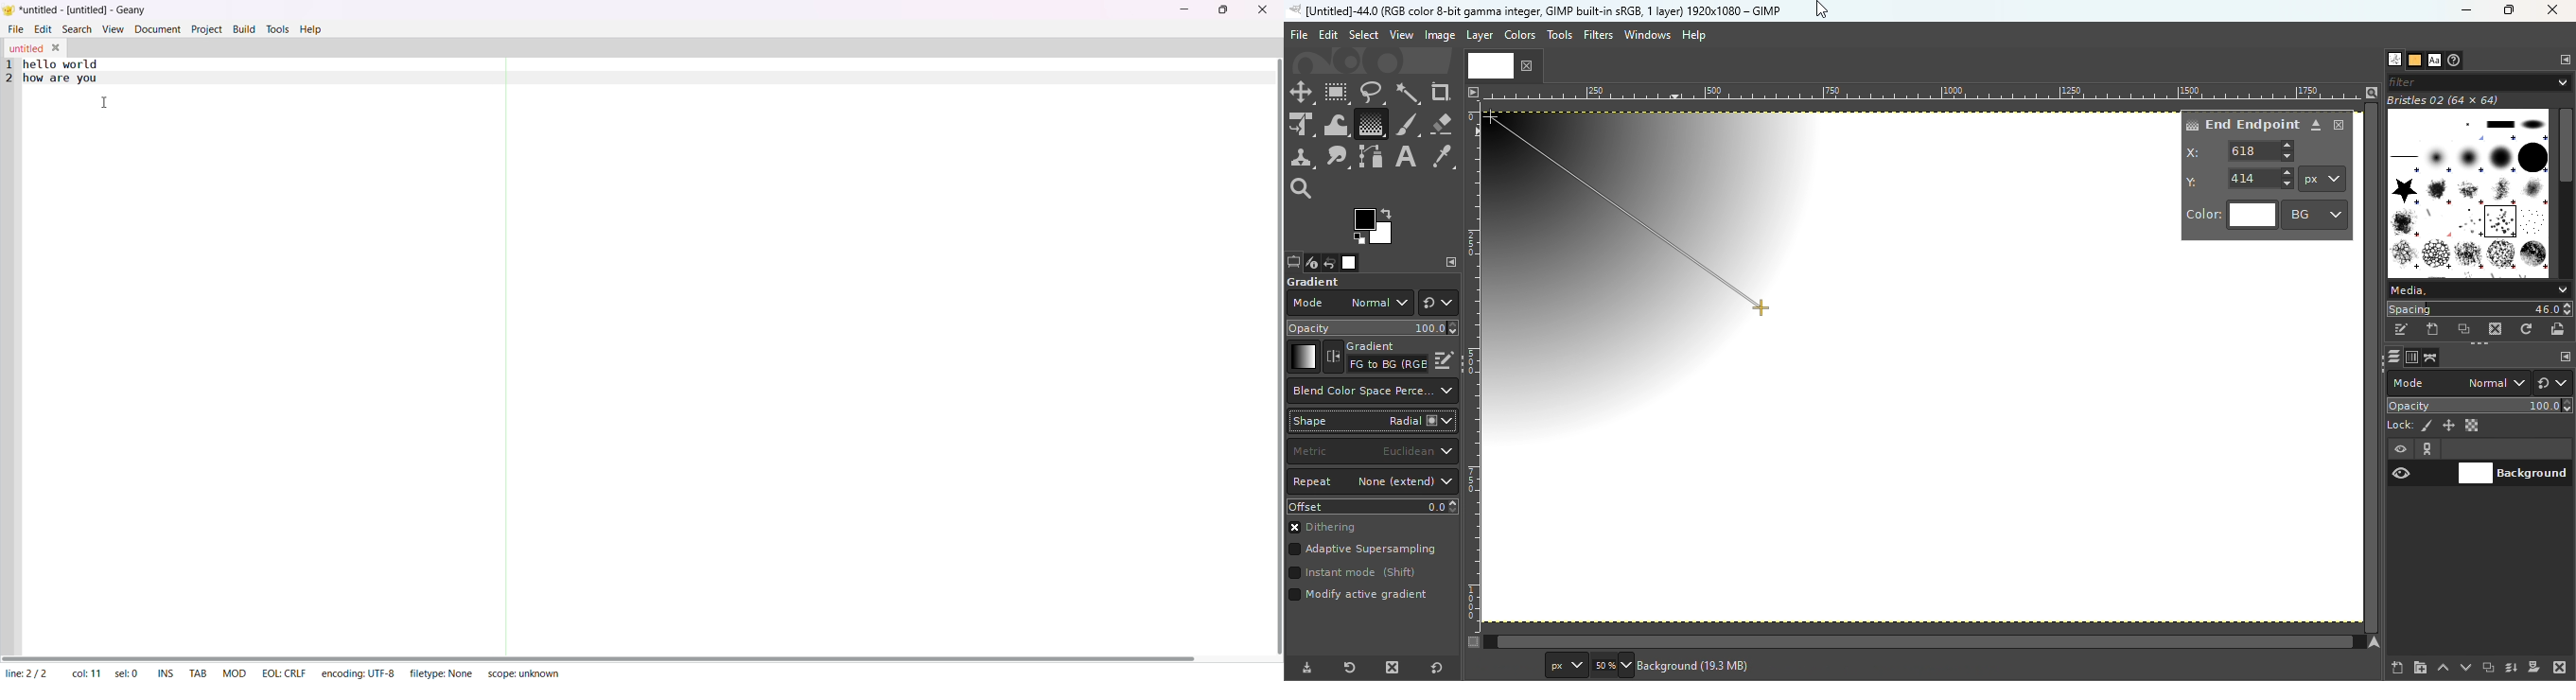 This screenshot has height=700, width=2576. Describe the element at coordinates (2554, 11) in the screenshot. I see `Close` at that location.